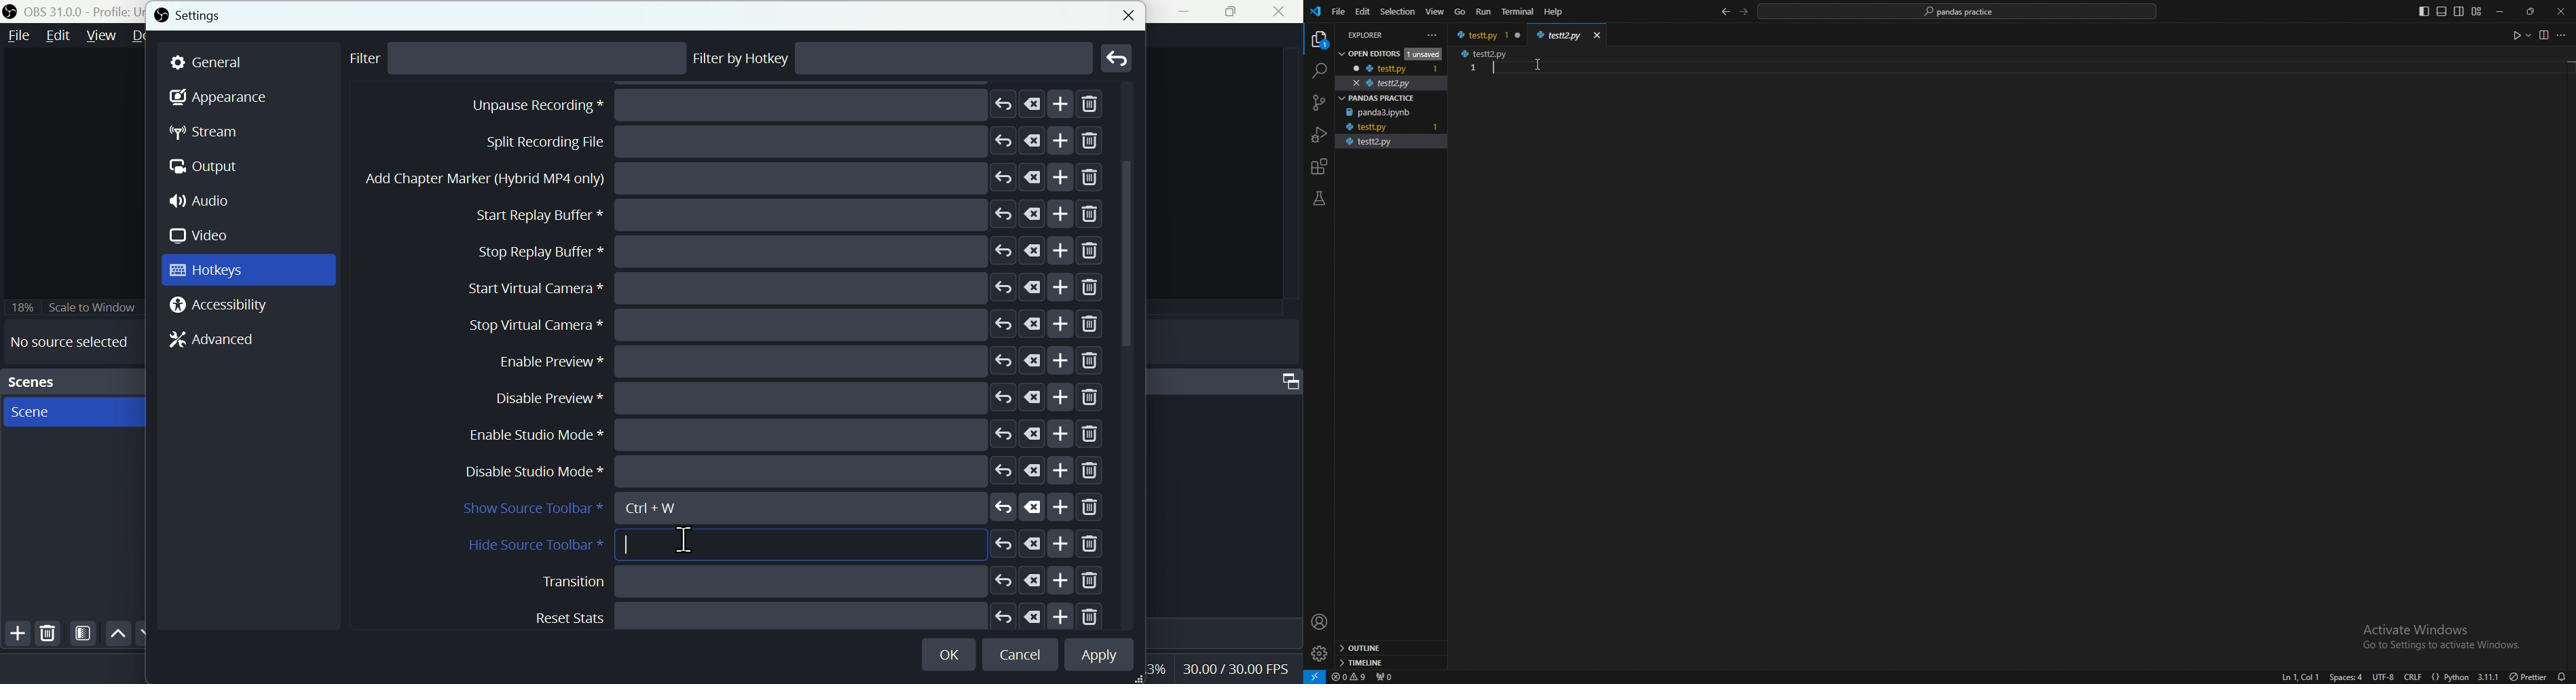  I want to click on Filter by hotkey, so click(742, 58).